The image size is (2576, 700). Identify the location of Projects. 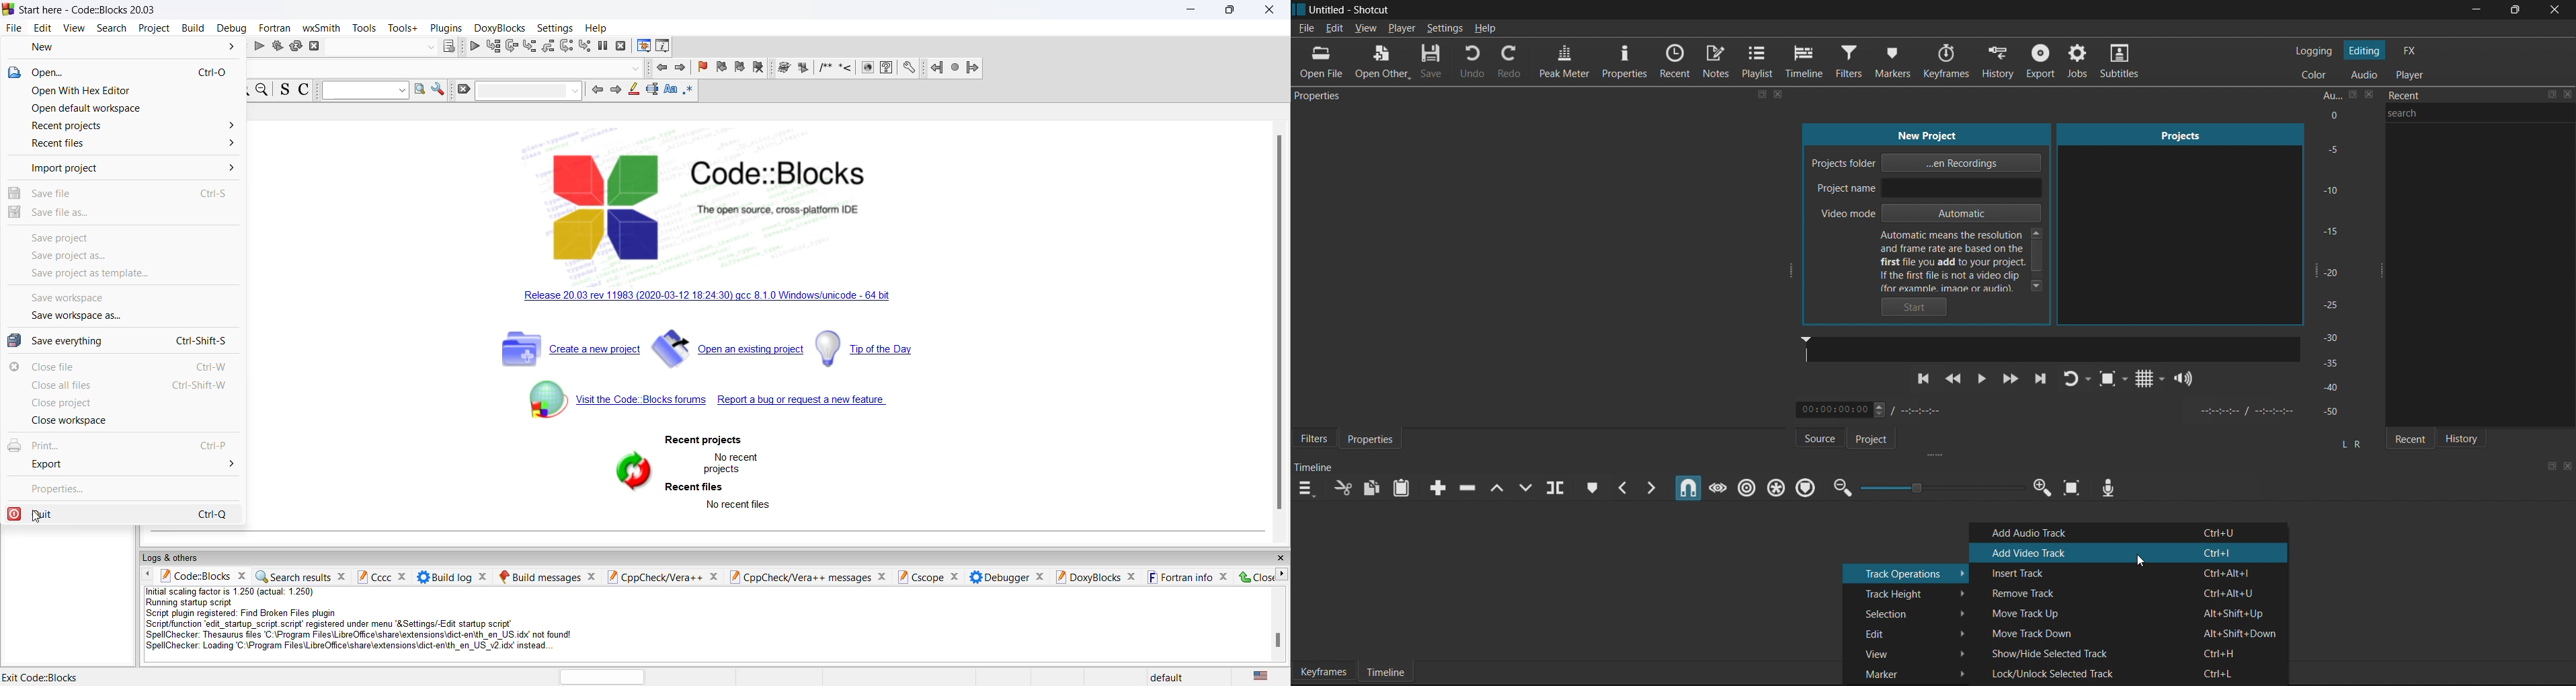
(2173, 221).